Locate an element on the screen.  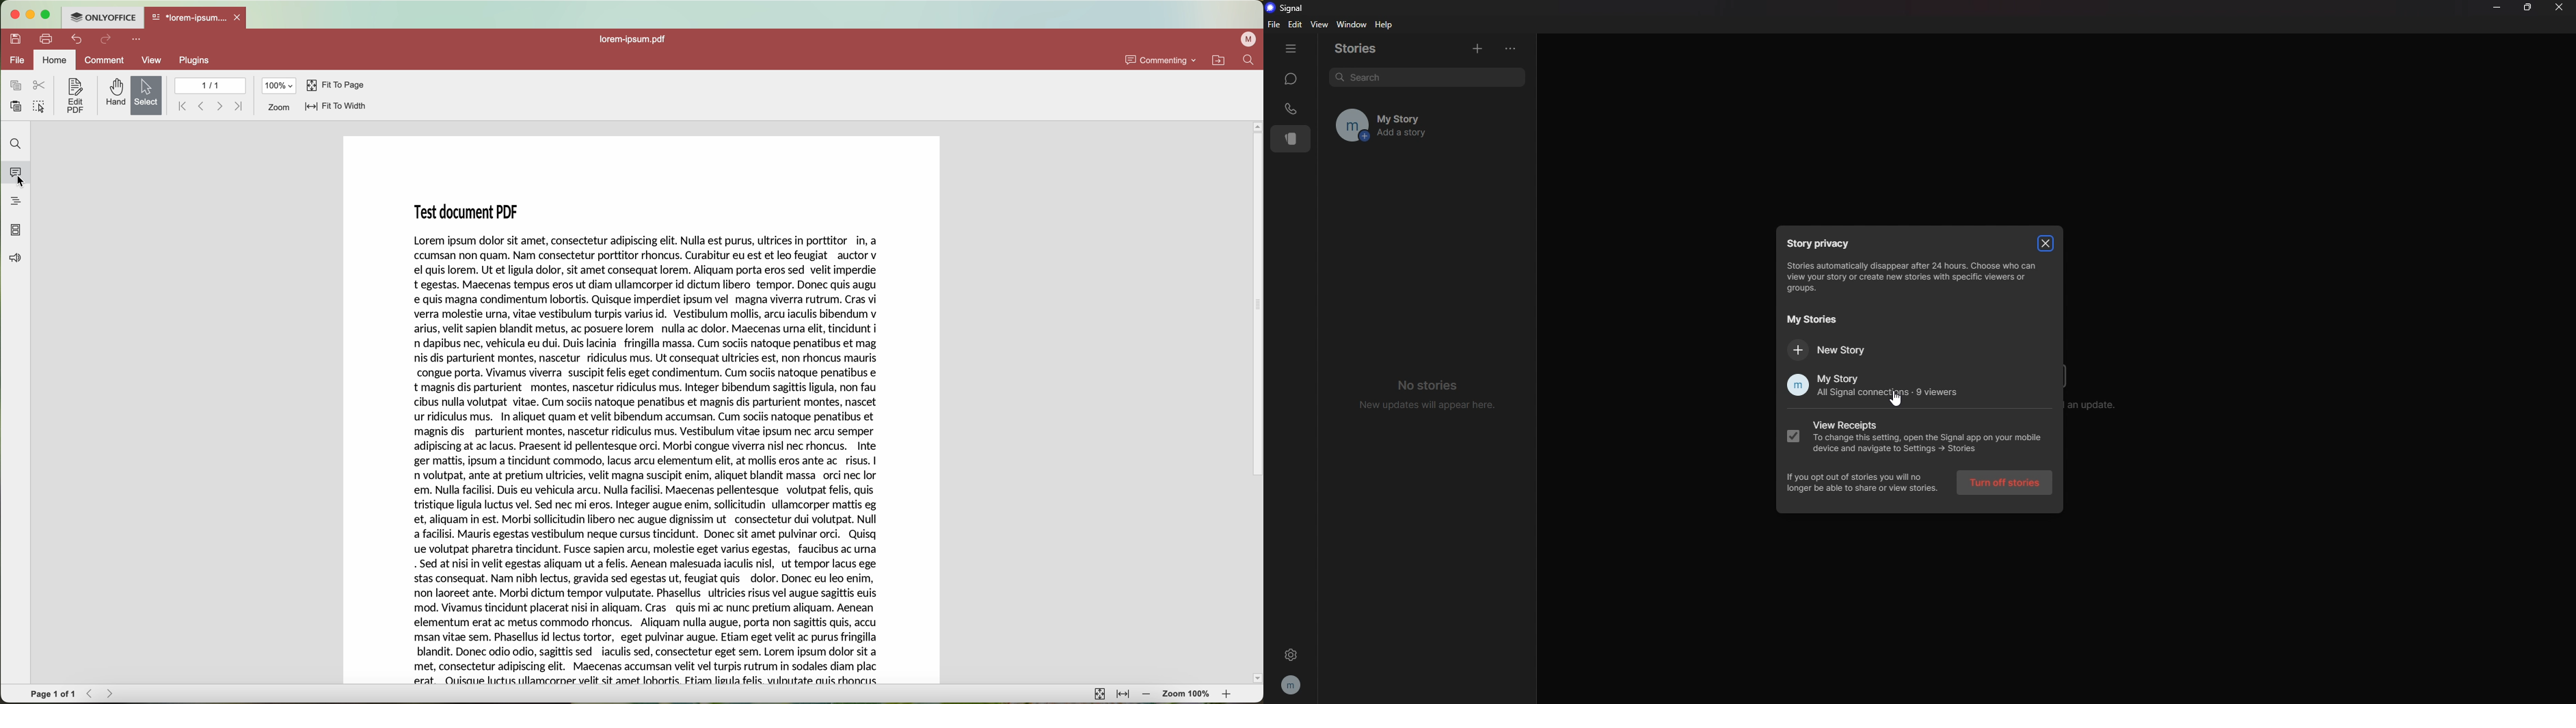
fit to page is located at coordinates (1100, 694).